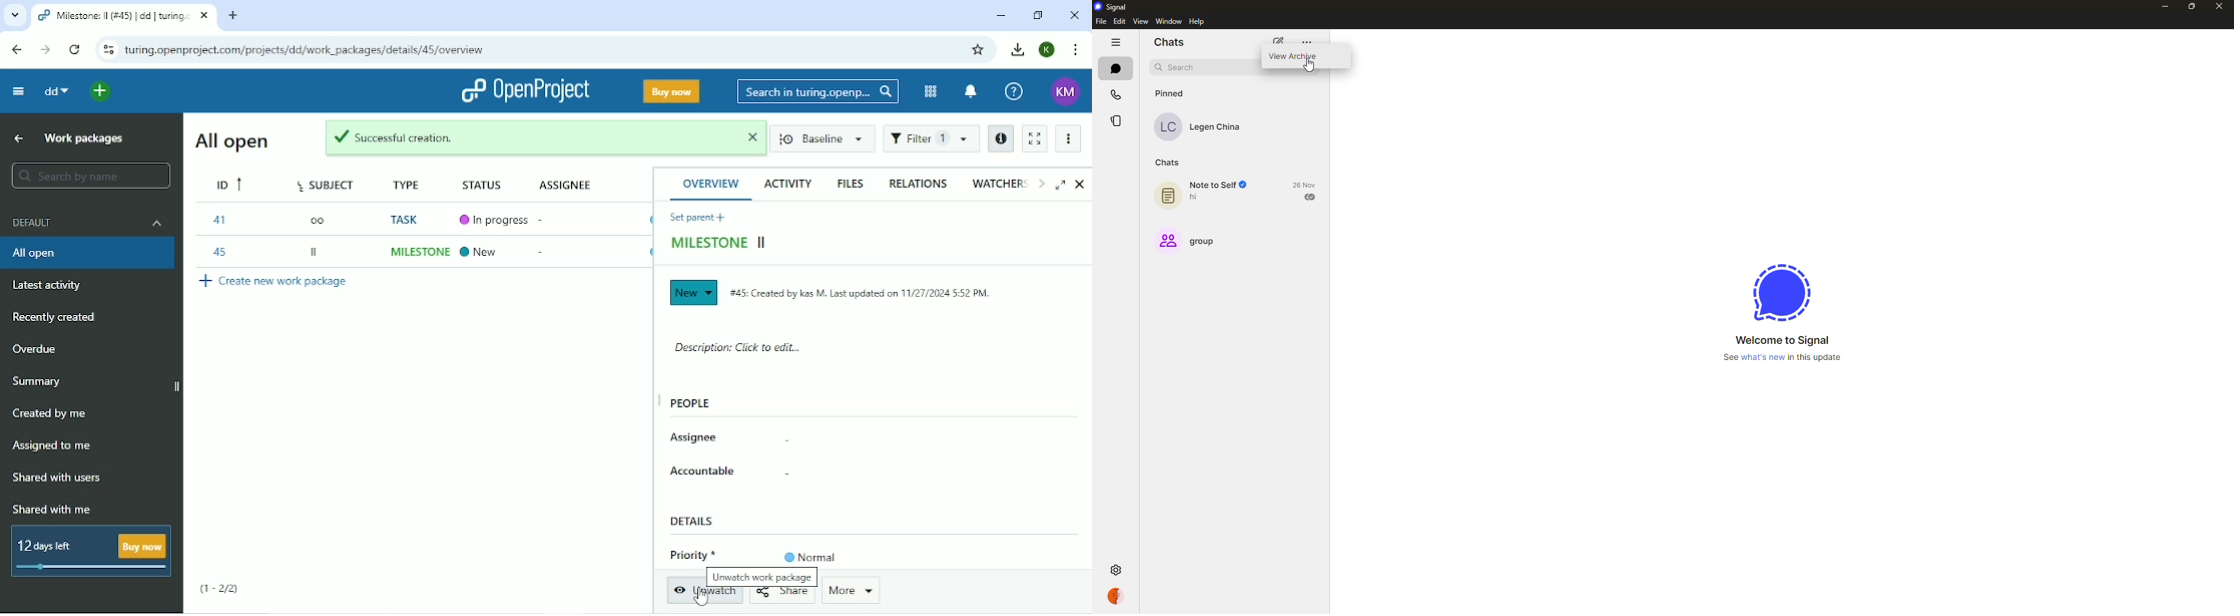  What do you see at coordinates (53, 446) in the screenshot?
I see `Assigned to me` at bounding box center [53, 446].